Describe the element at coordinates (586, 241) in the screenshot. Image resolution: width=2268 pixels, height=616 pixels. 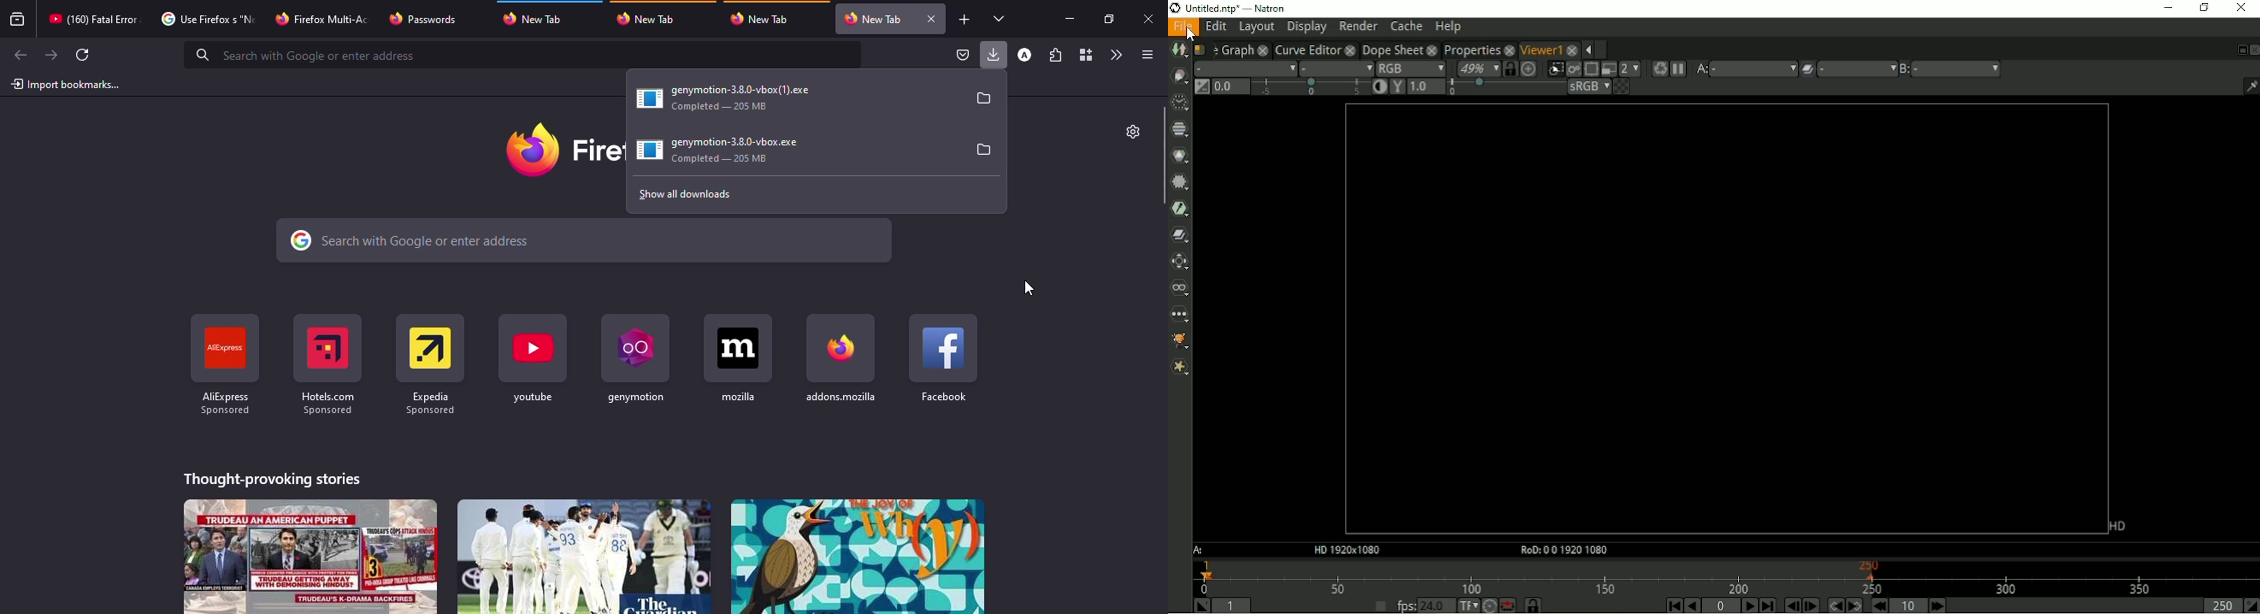
I see `search` at that location.